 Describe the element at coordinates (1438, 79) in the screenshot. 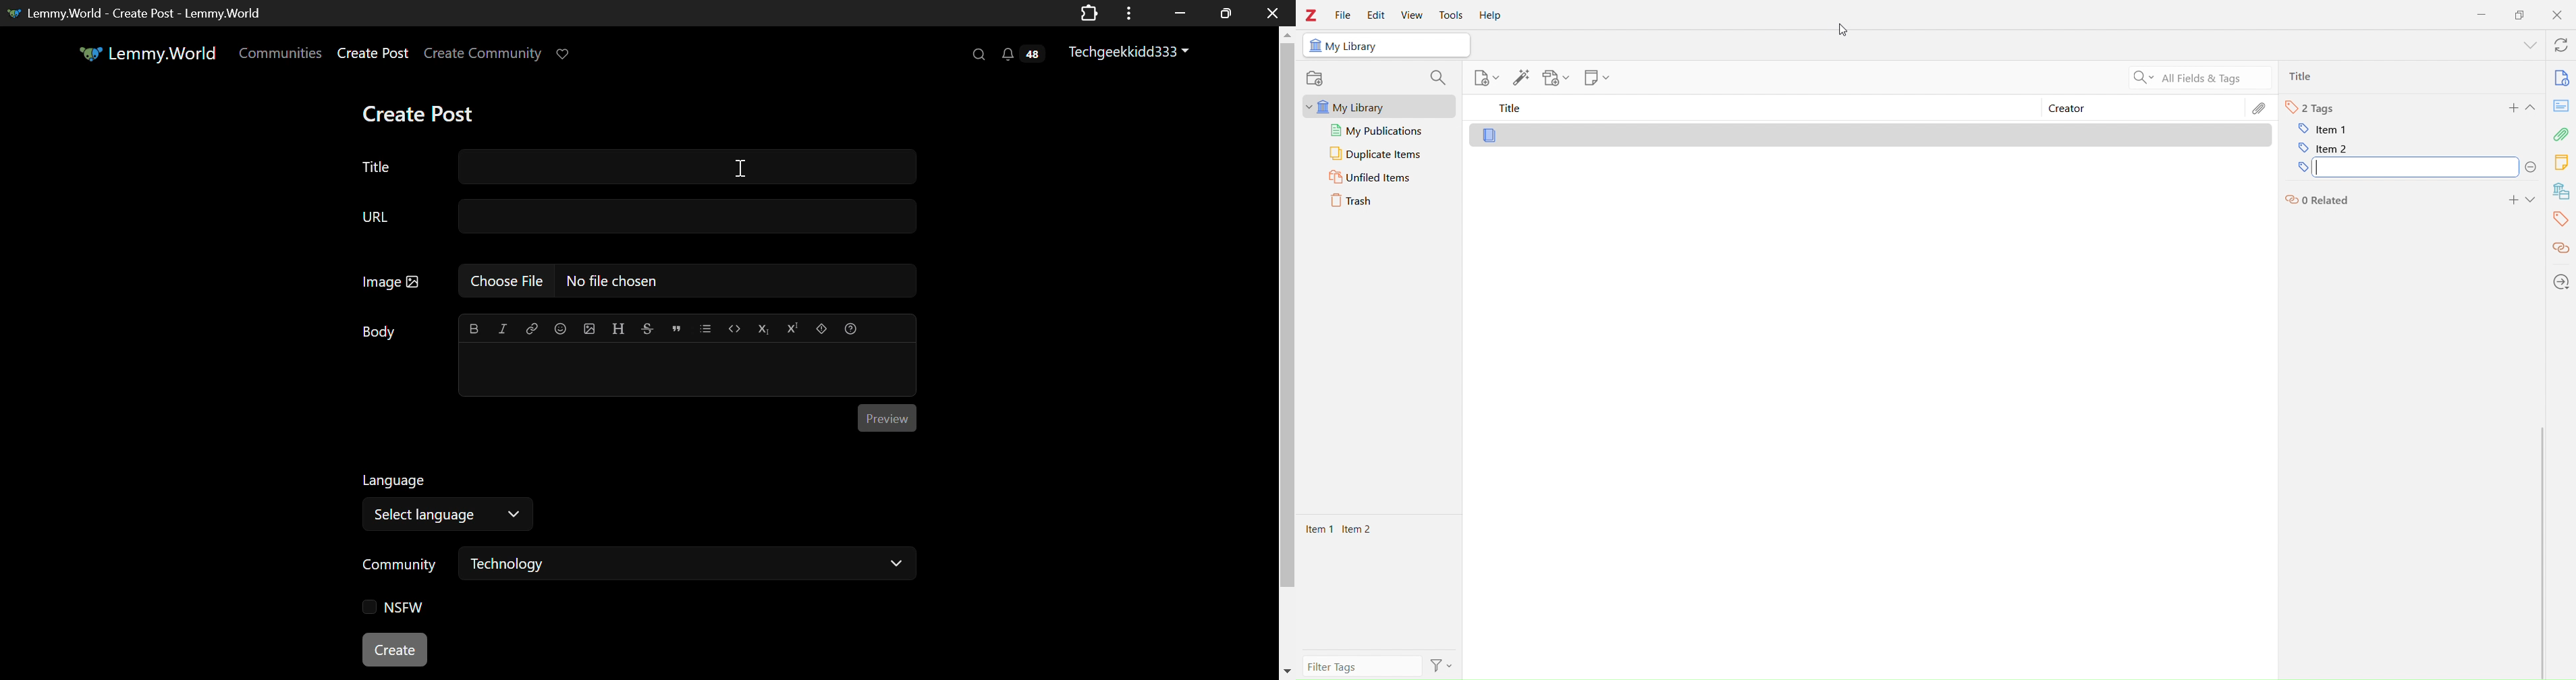

I see `search` at that location.